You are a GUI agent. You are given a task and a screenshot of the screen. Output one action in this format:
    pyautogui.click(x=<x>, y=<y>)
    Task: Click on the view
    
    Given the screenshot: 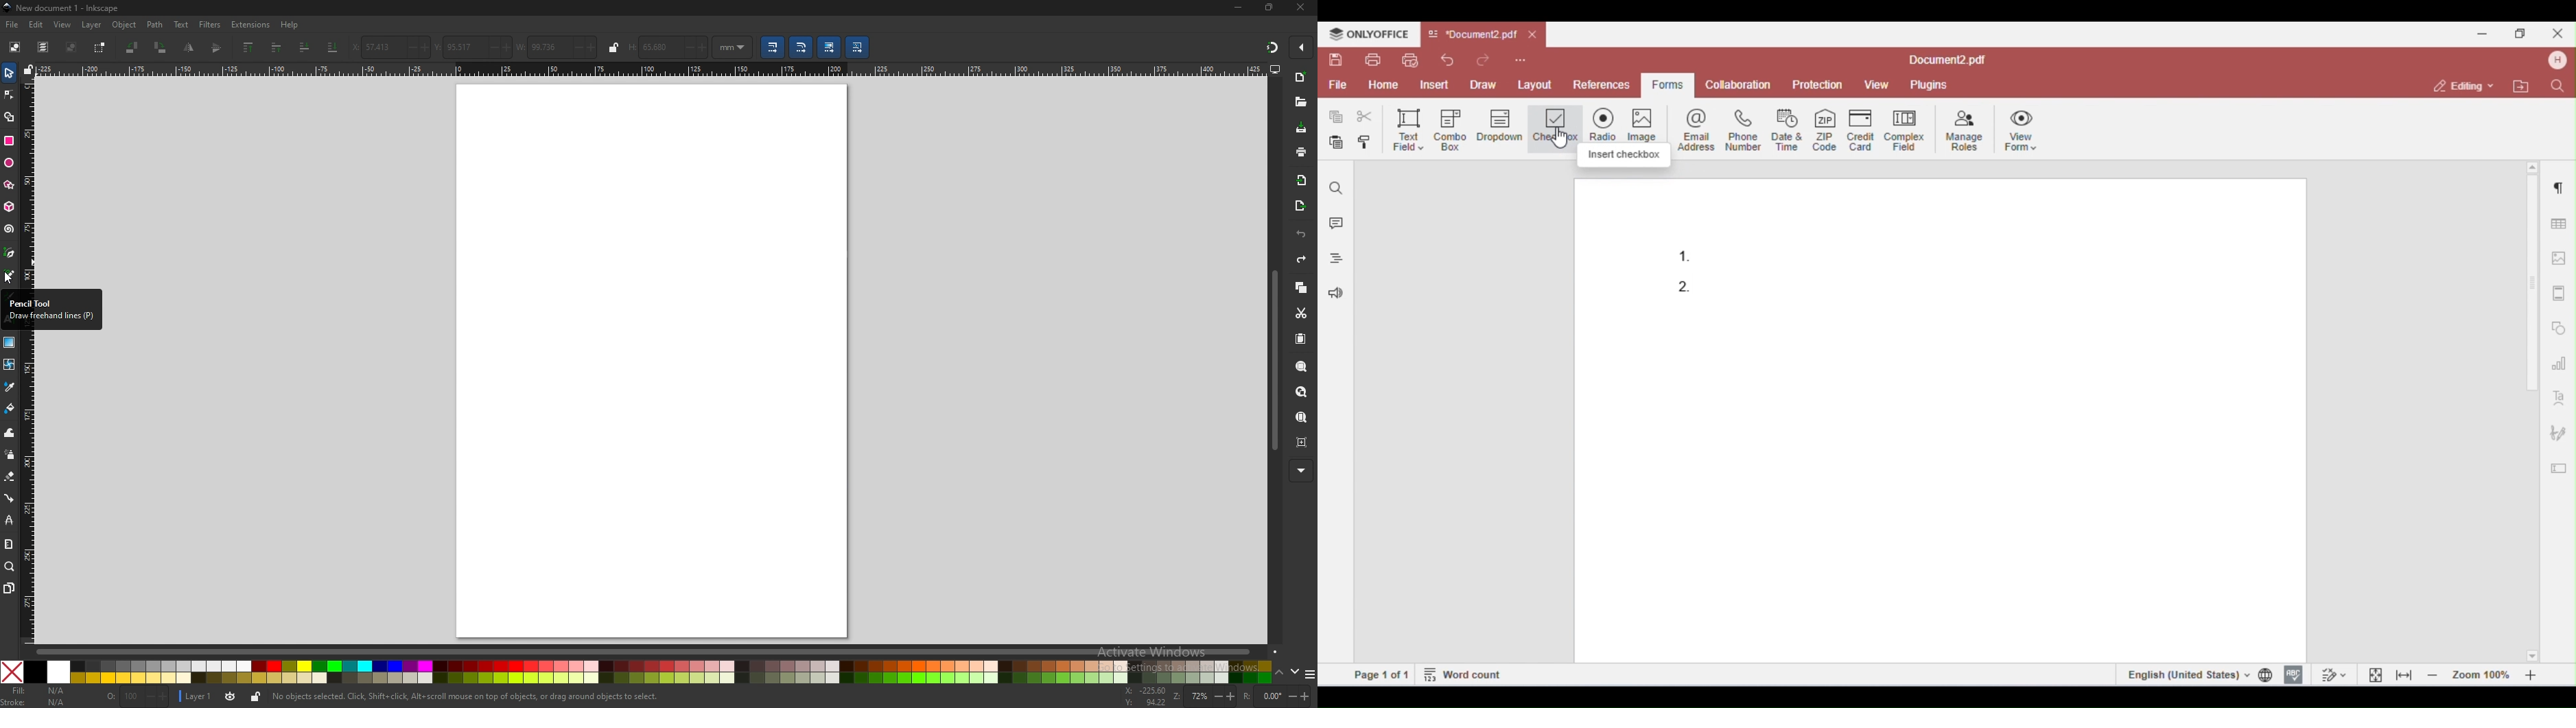 What is the action you would take?
    pyautogui.click(x=64, y=25)
    